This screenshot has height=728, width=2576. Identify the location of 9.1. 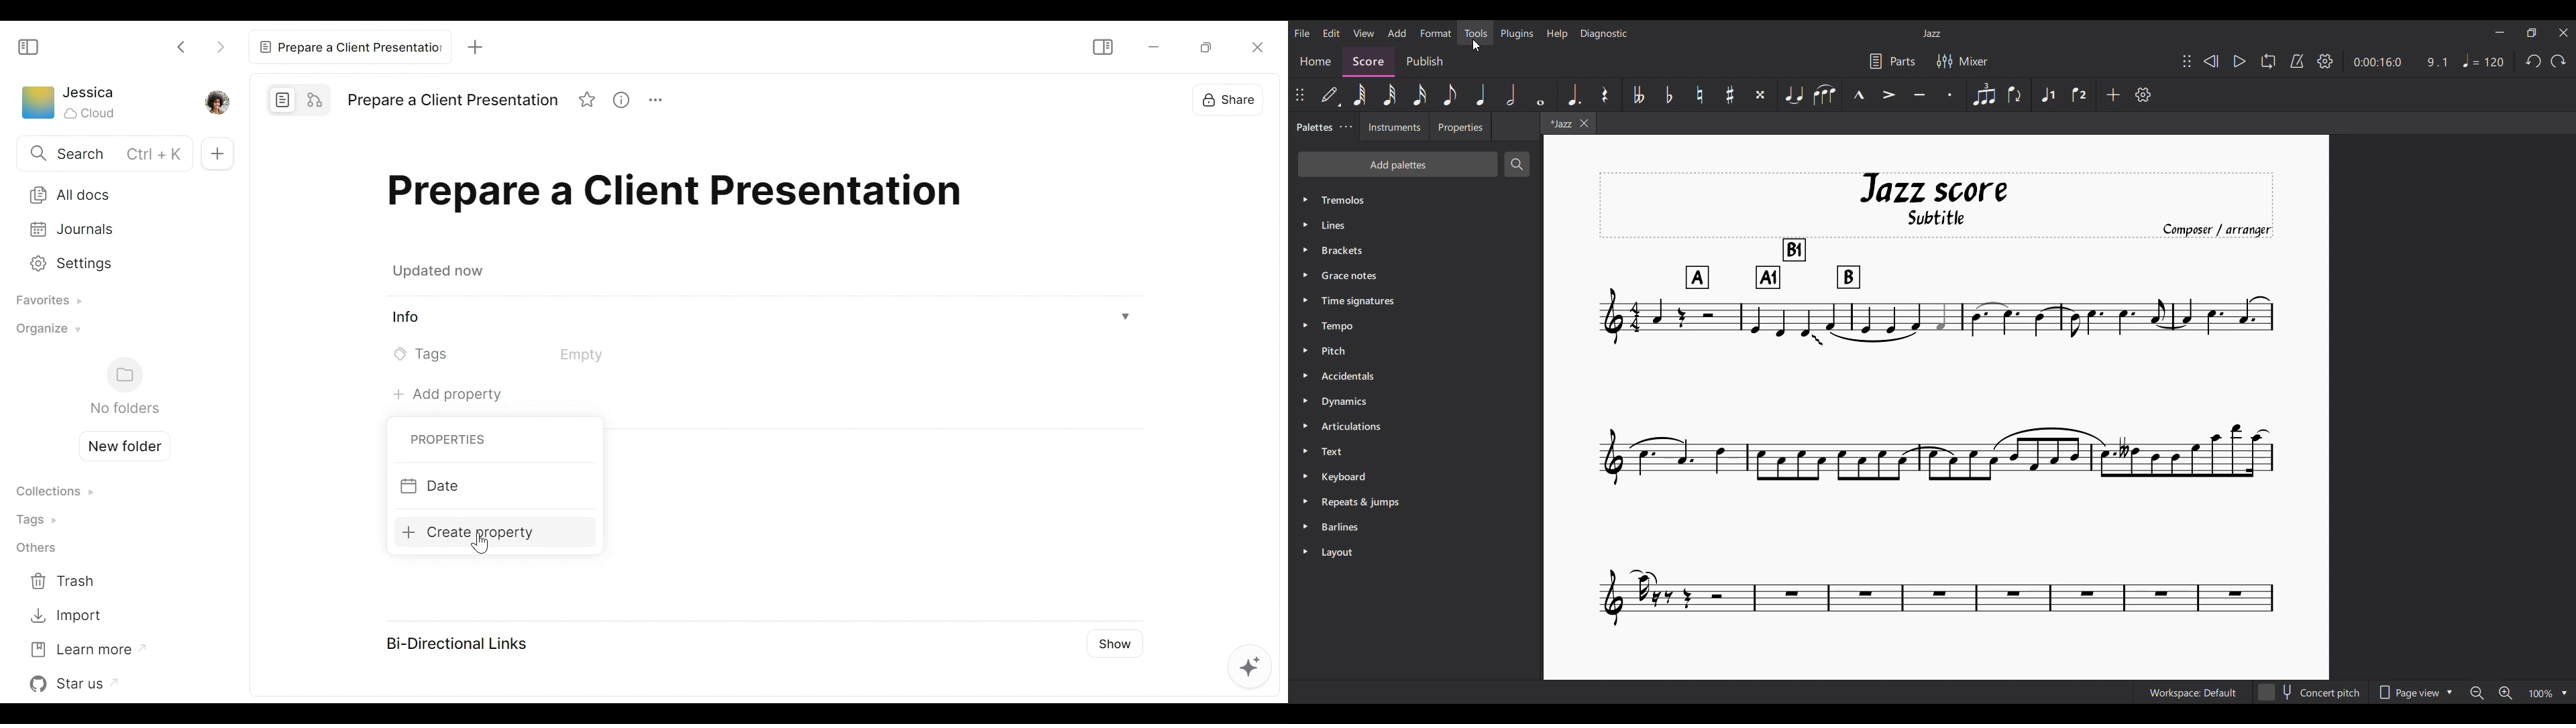
(2437, 62).